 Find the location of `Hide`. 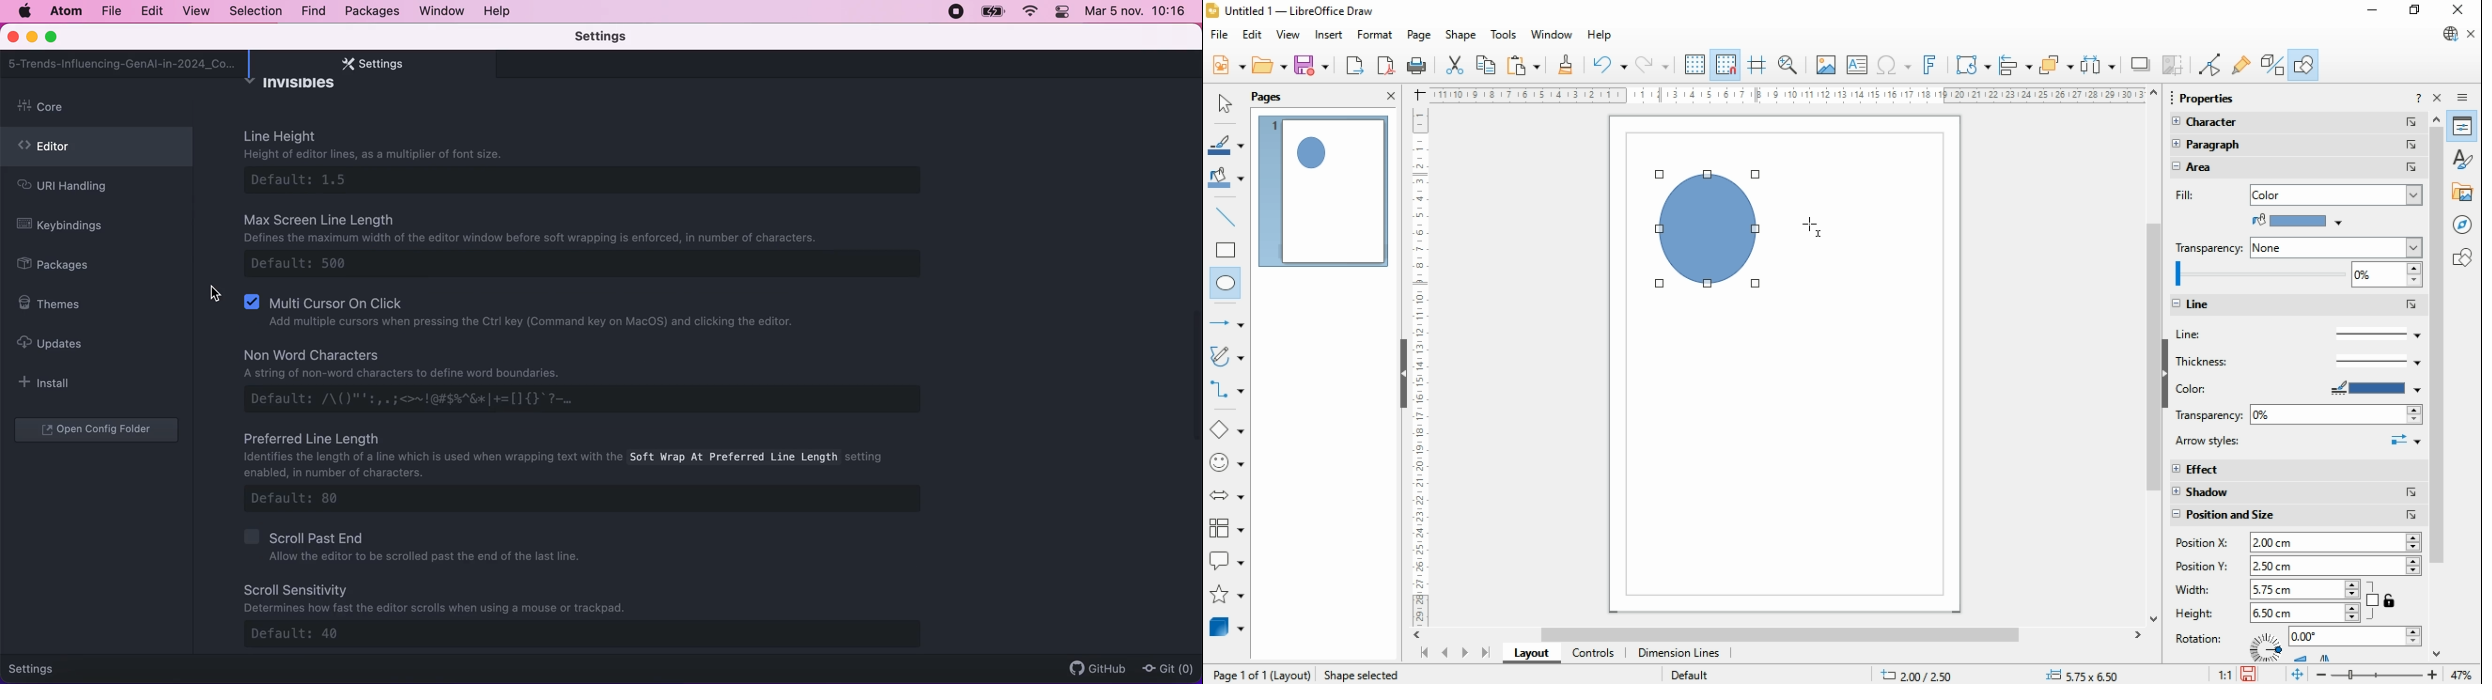

Hide is located at coordinates (1403, 375).